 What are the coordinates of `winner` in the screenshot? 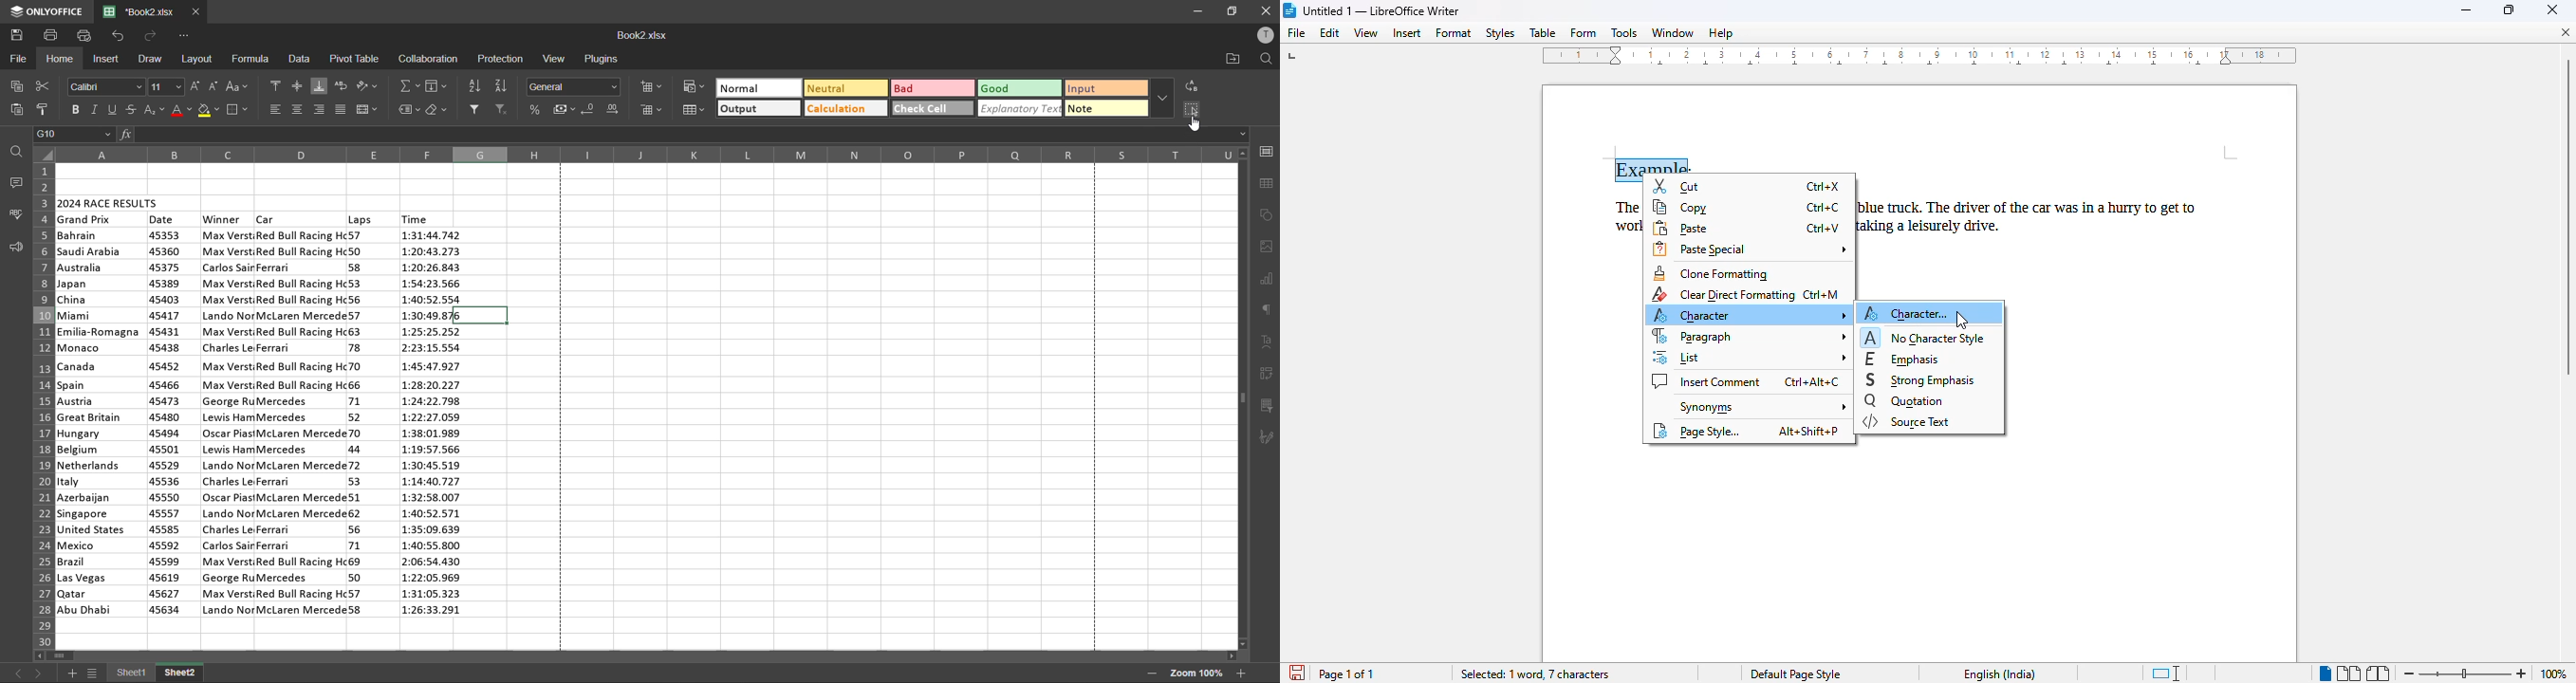 It's located at (229, 422).